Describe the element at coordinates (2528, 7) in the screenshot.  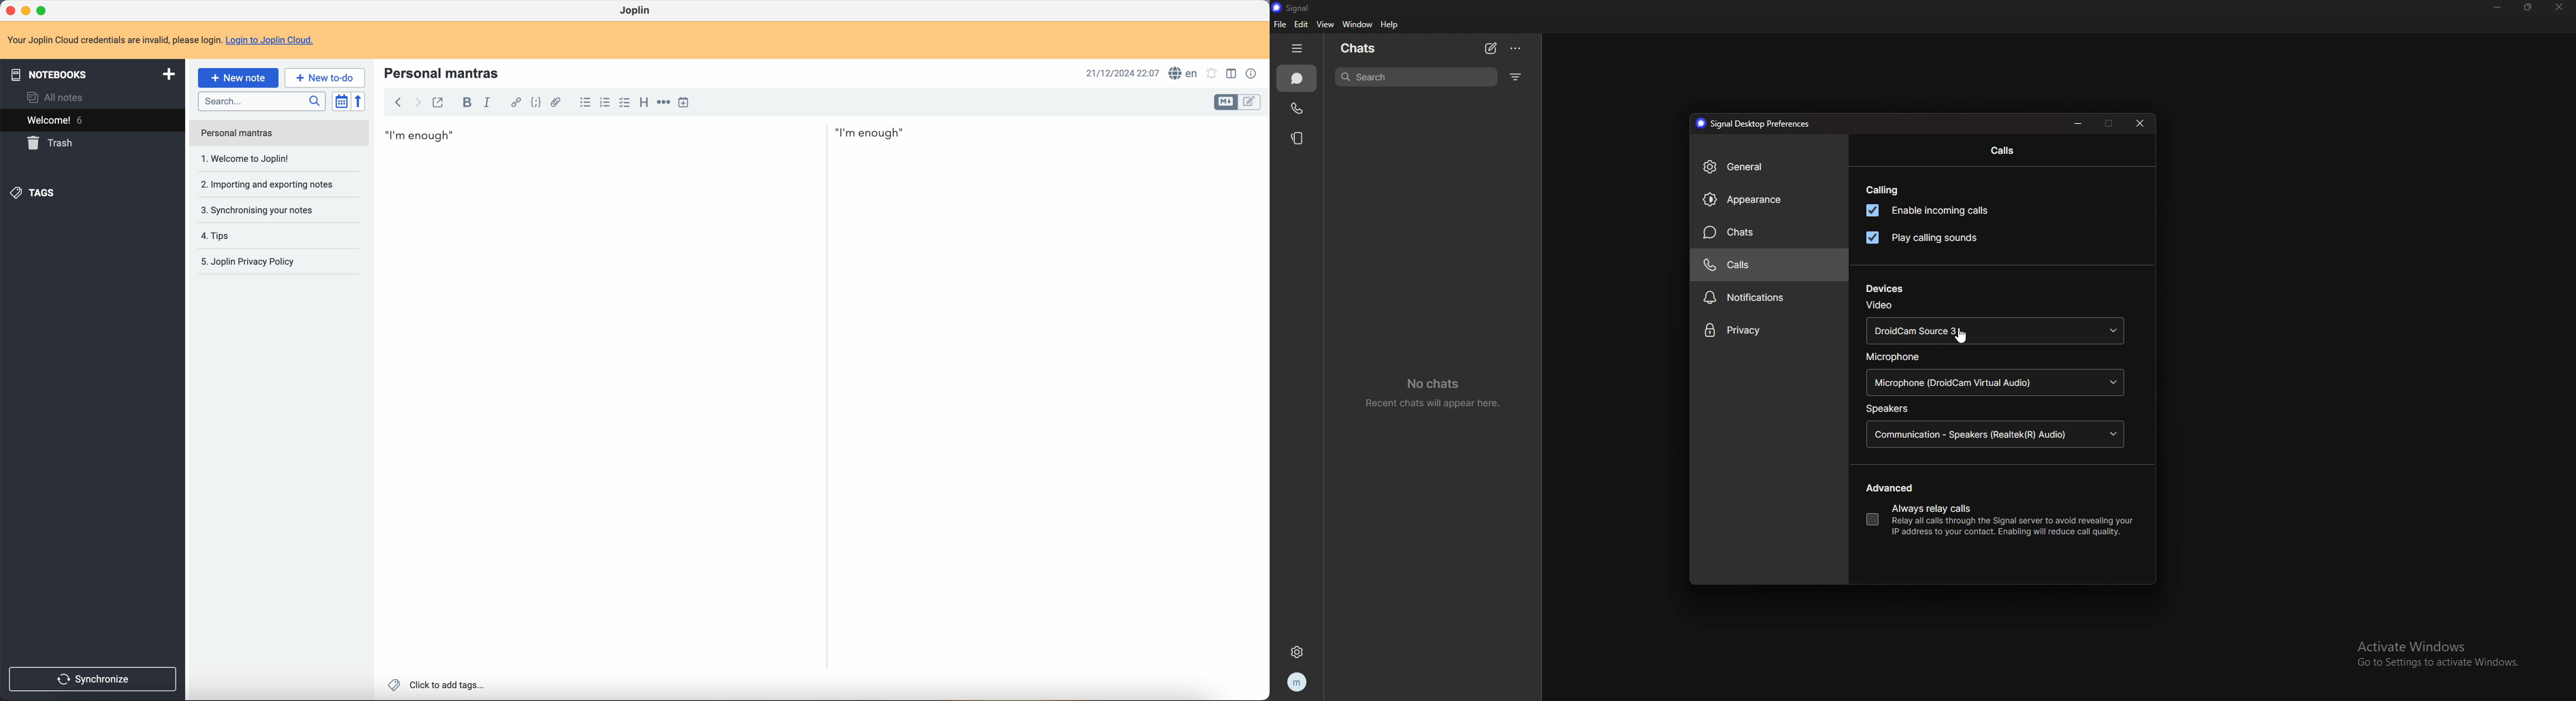
I see `resize` at that location.